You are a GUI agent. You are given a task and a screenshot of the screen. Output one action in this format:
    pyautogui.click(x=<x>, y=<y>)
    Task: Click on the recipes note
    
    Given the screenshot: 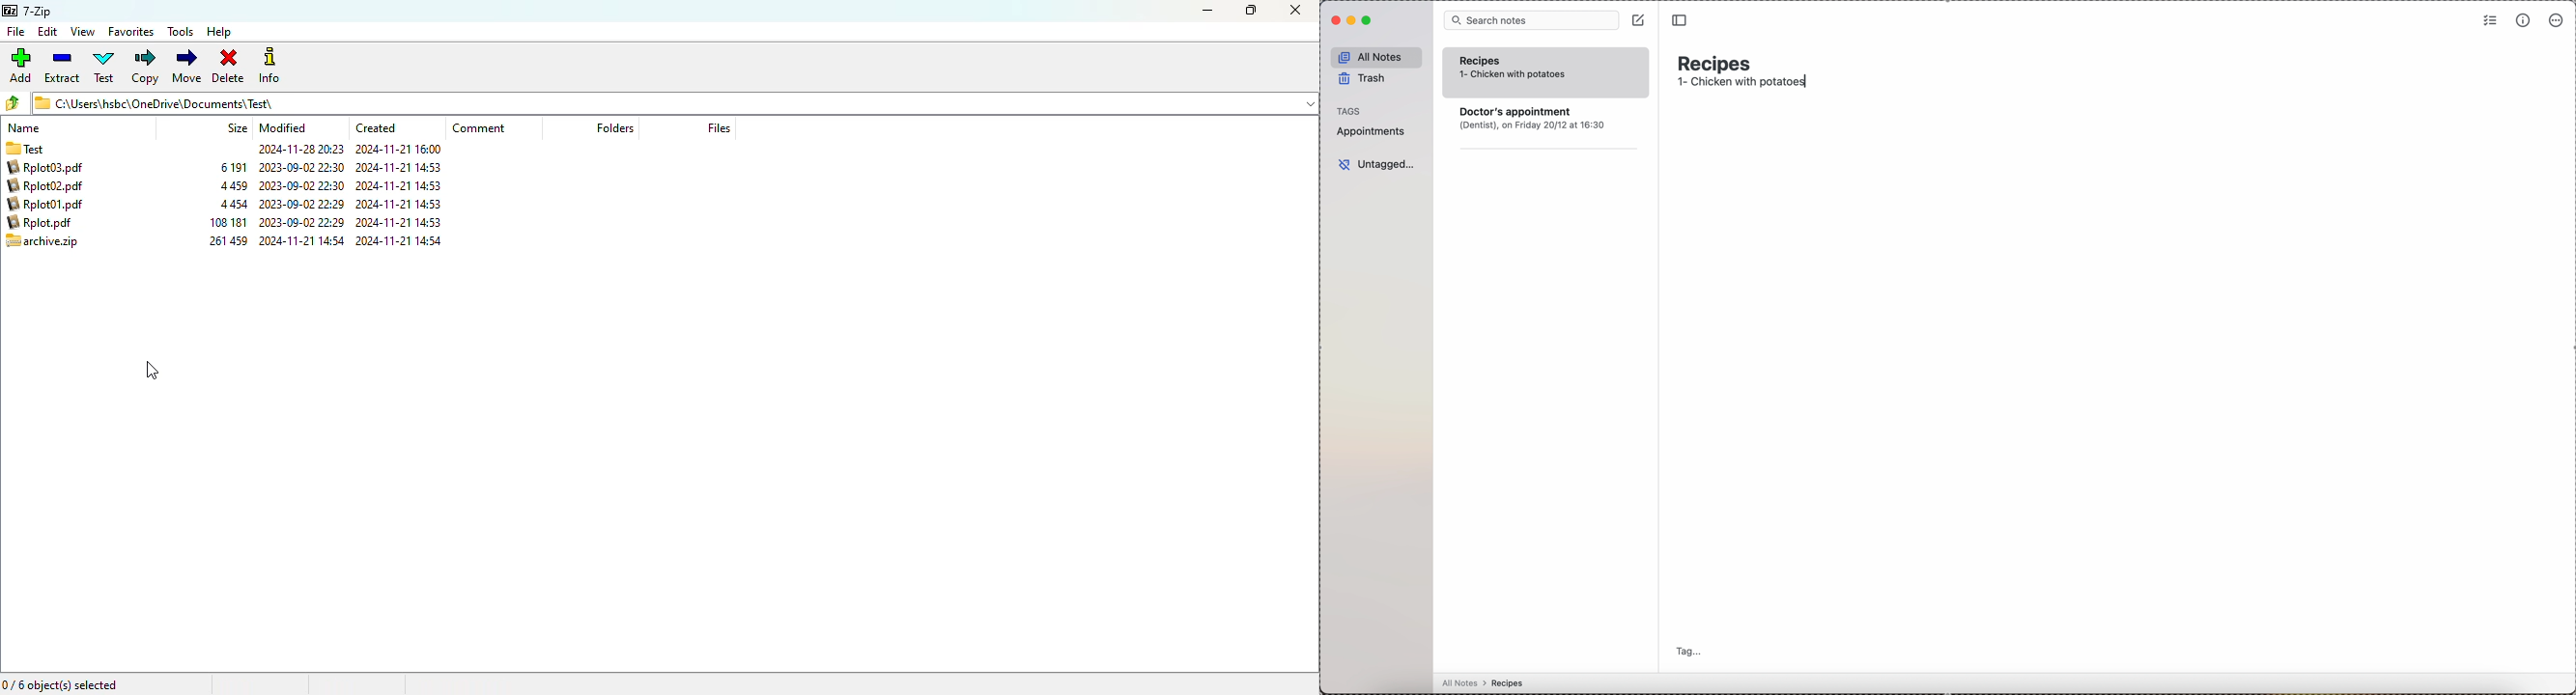 What is the action you would take?
    pyautogui.click(x=1546, y=73)
    